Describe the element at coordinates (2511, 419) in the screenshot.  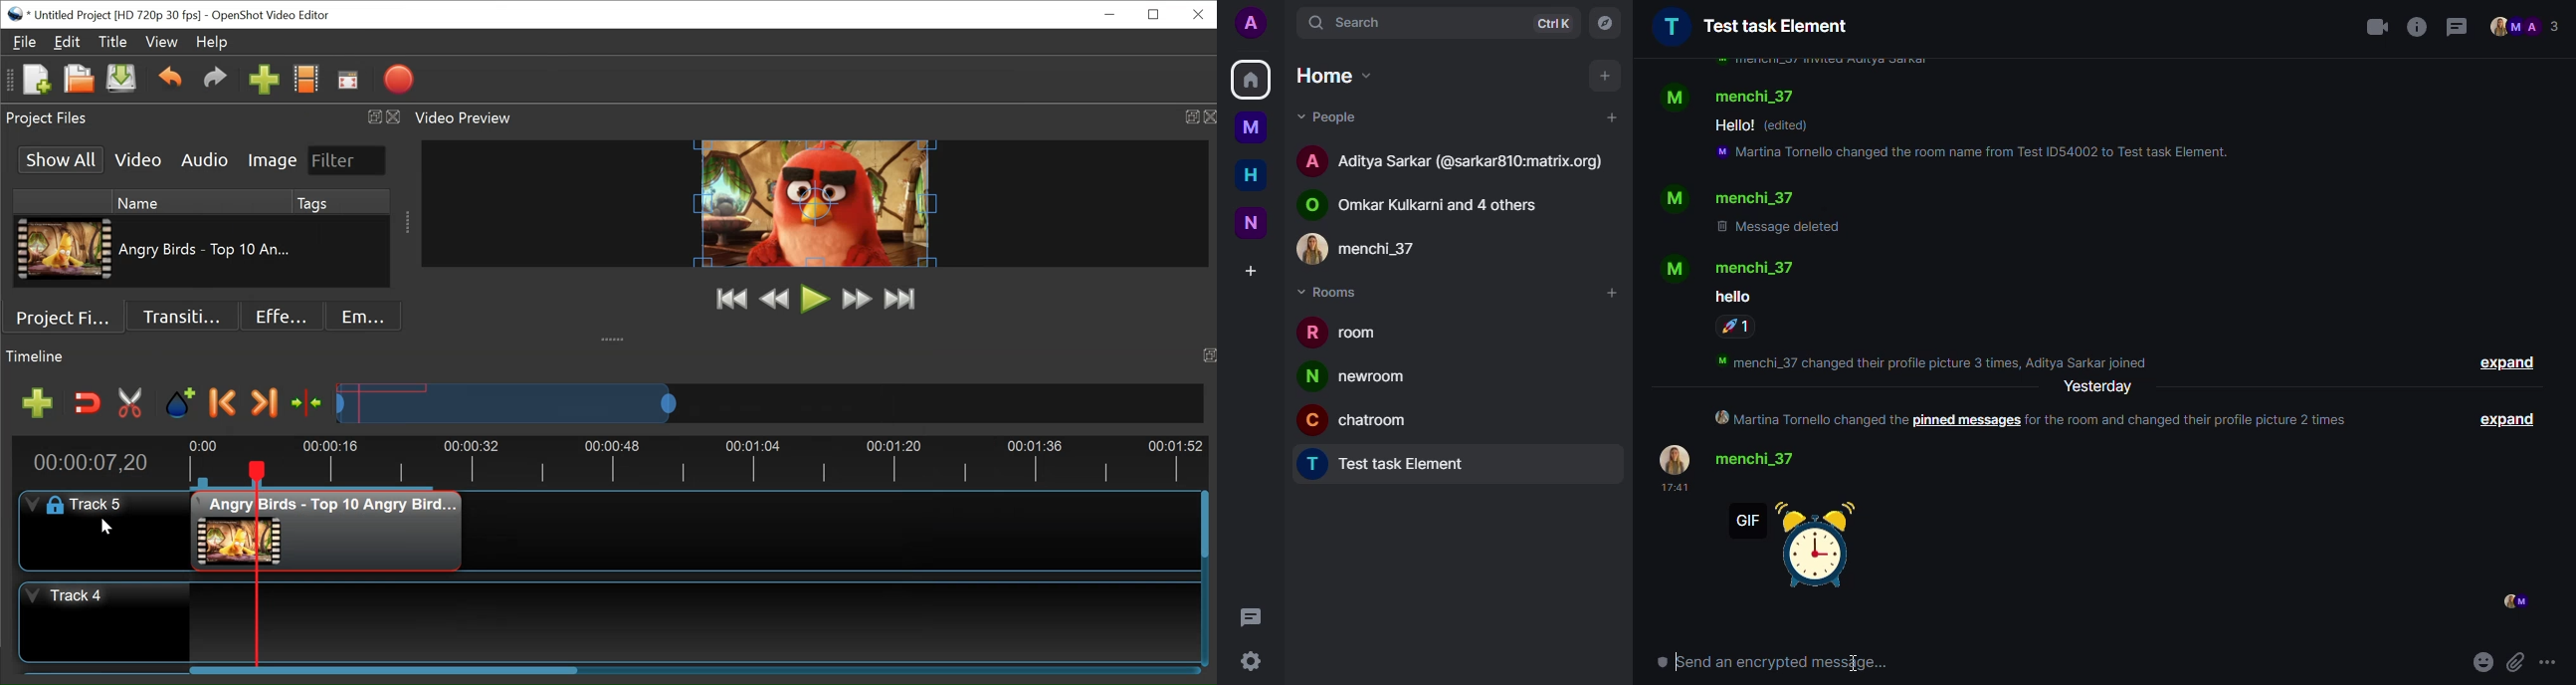
I see `expand` at that location.